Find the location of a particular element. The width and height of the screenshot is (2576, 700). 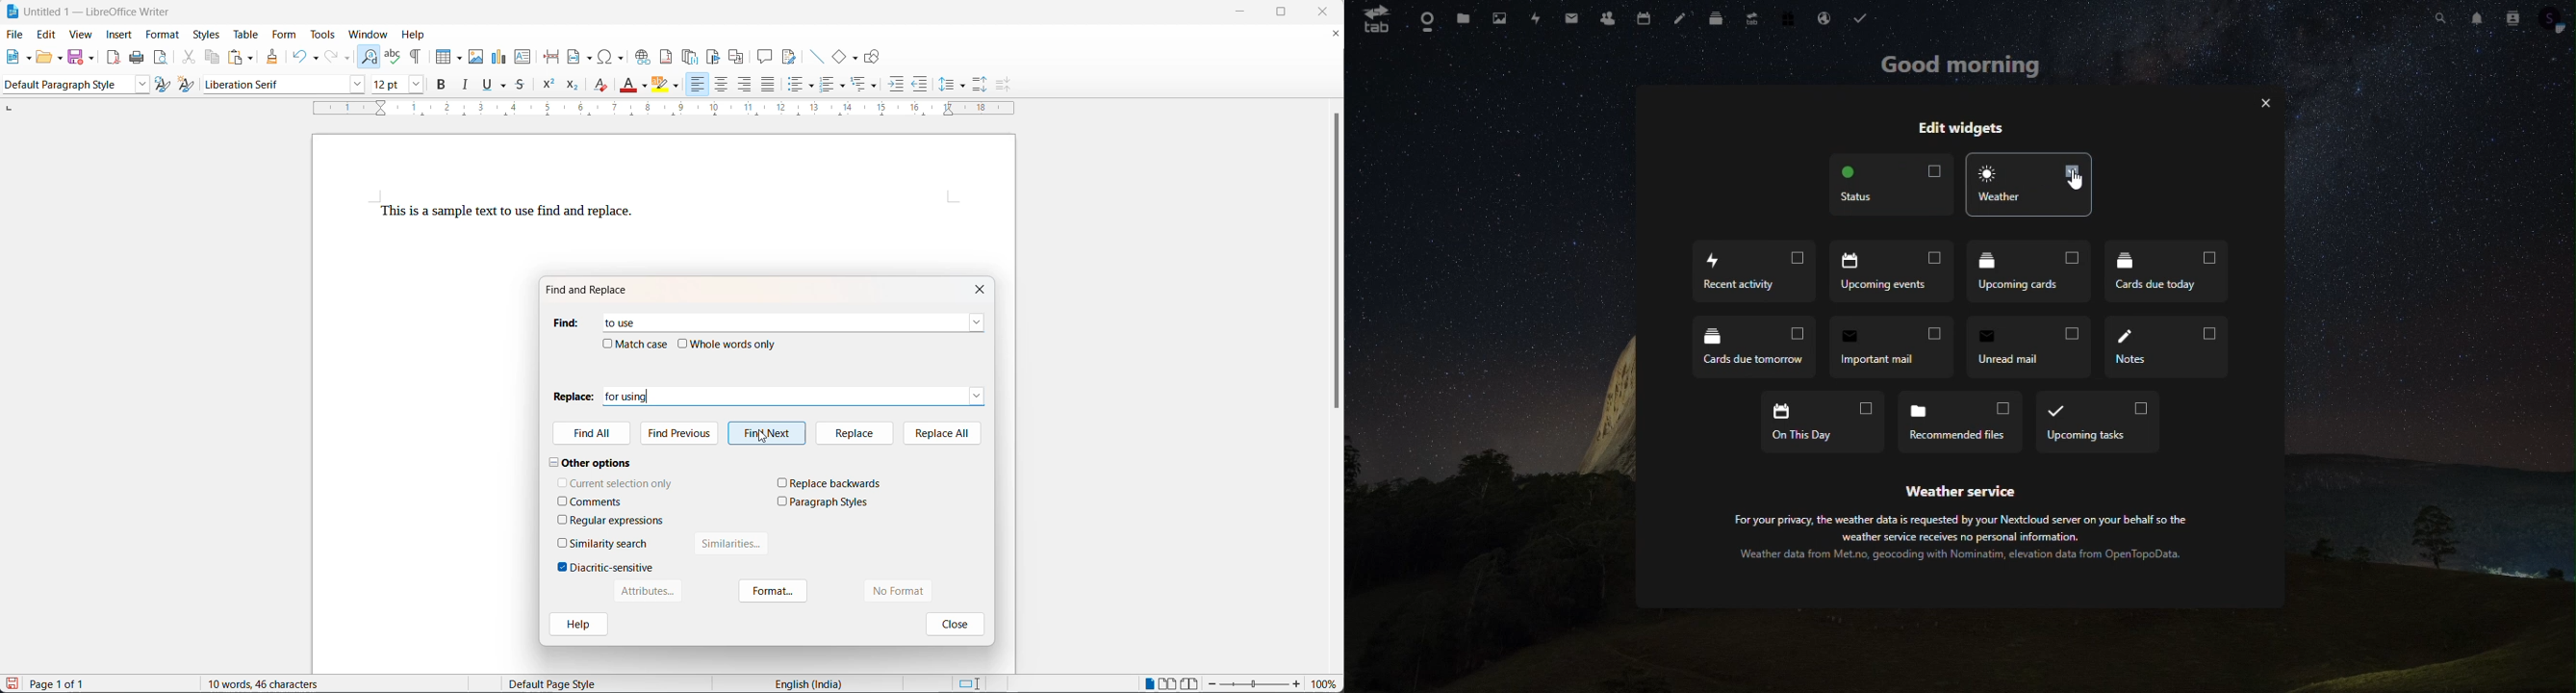

file is located at coordinates (16, 33).